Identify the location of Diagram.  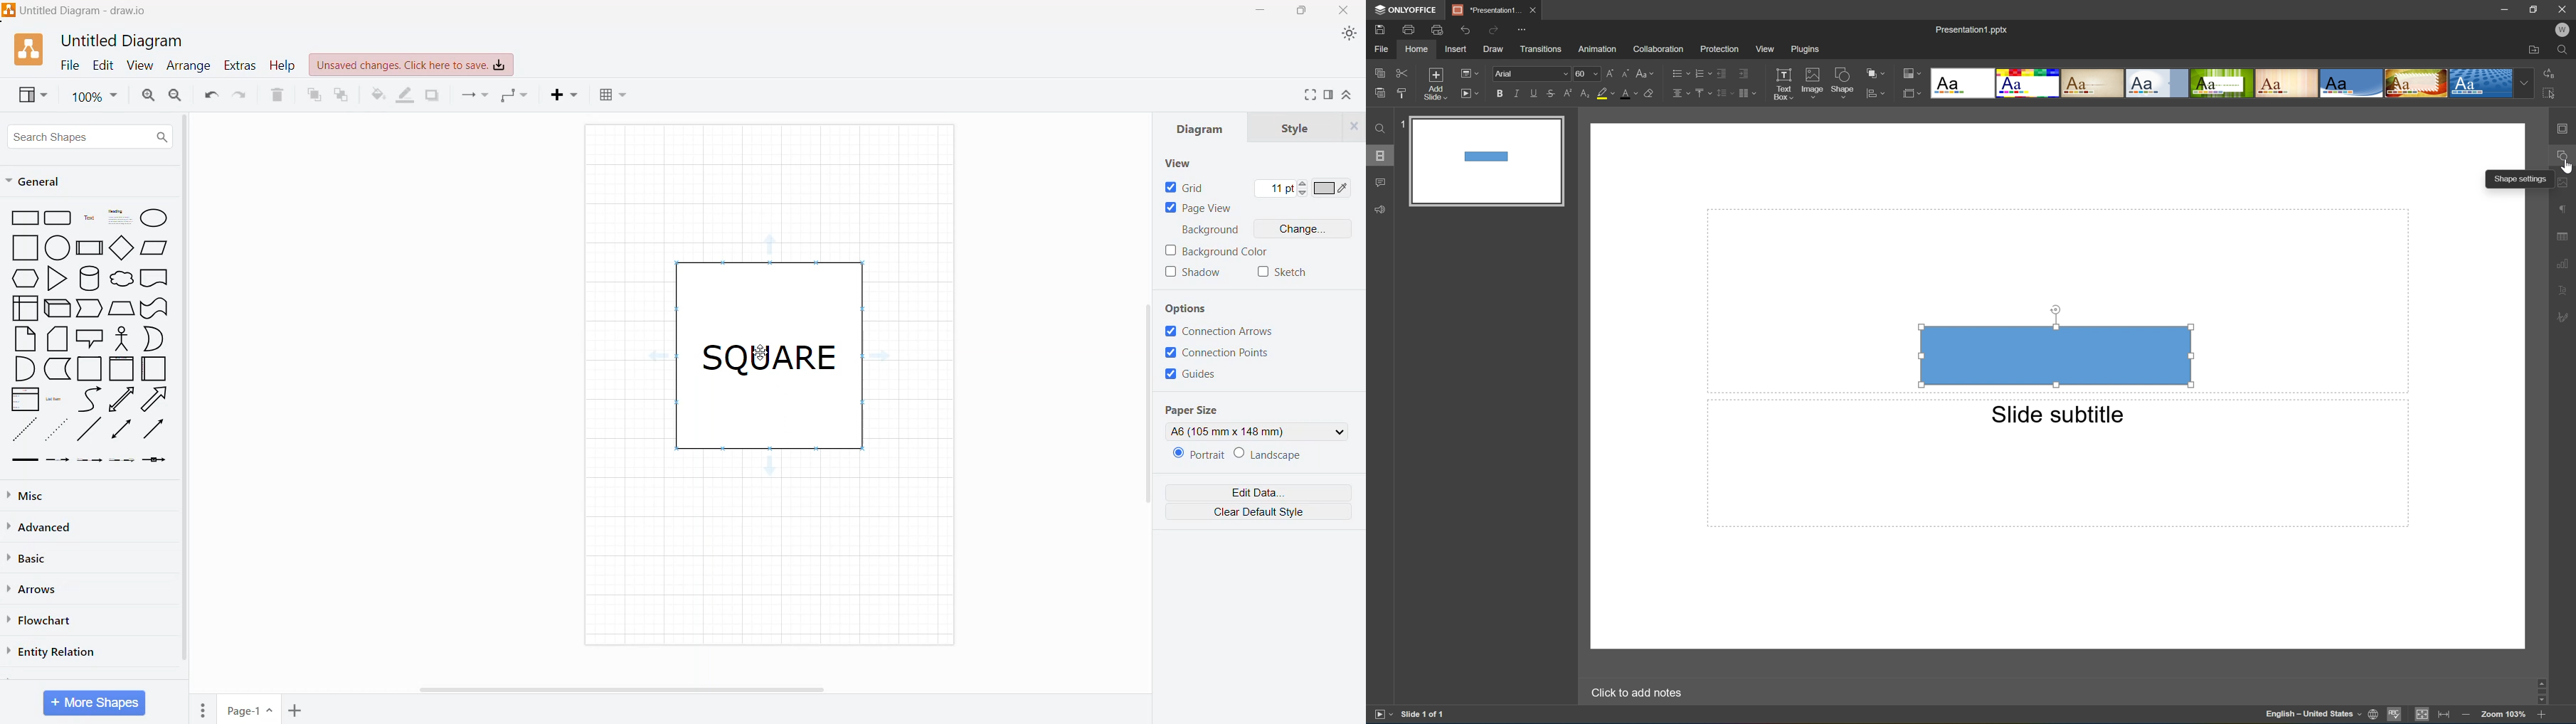
(1204, 130).